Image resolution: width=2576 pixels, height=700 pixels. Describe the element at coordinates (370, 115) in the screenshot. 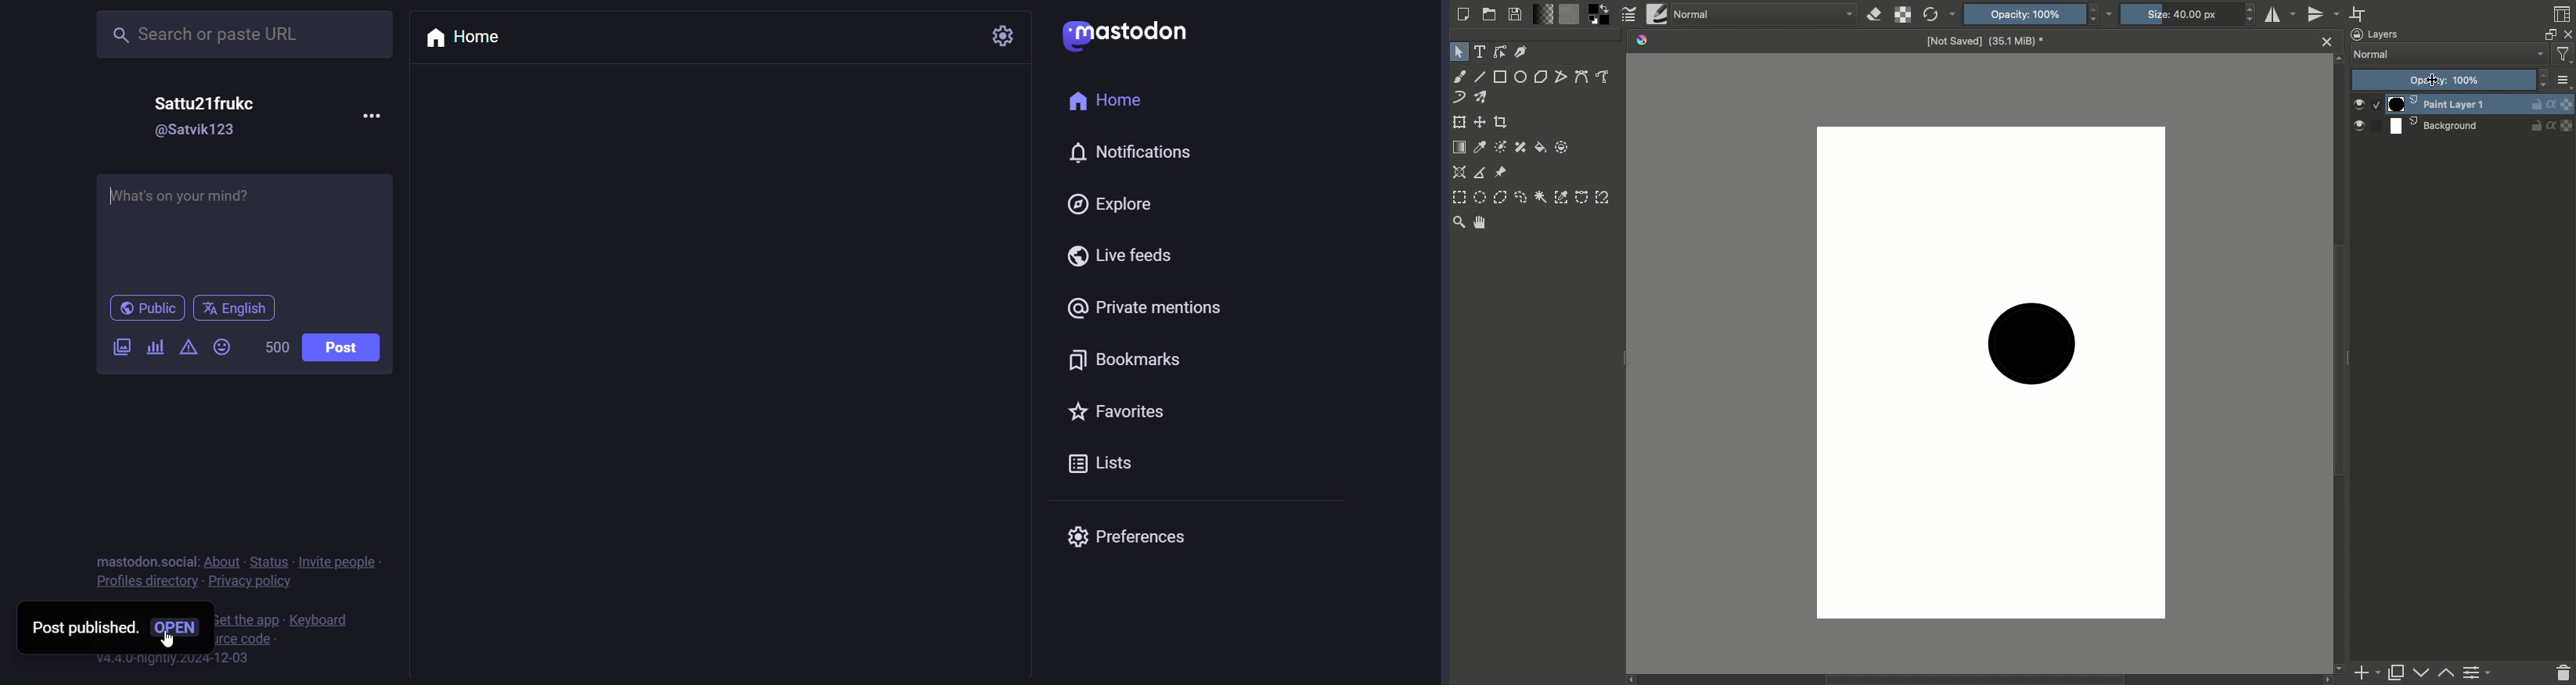

I see `more` at that location.